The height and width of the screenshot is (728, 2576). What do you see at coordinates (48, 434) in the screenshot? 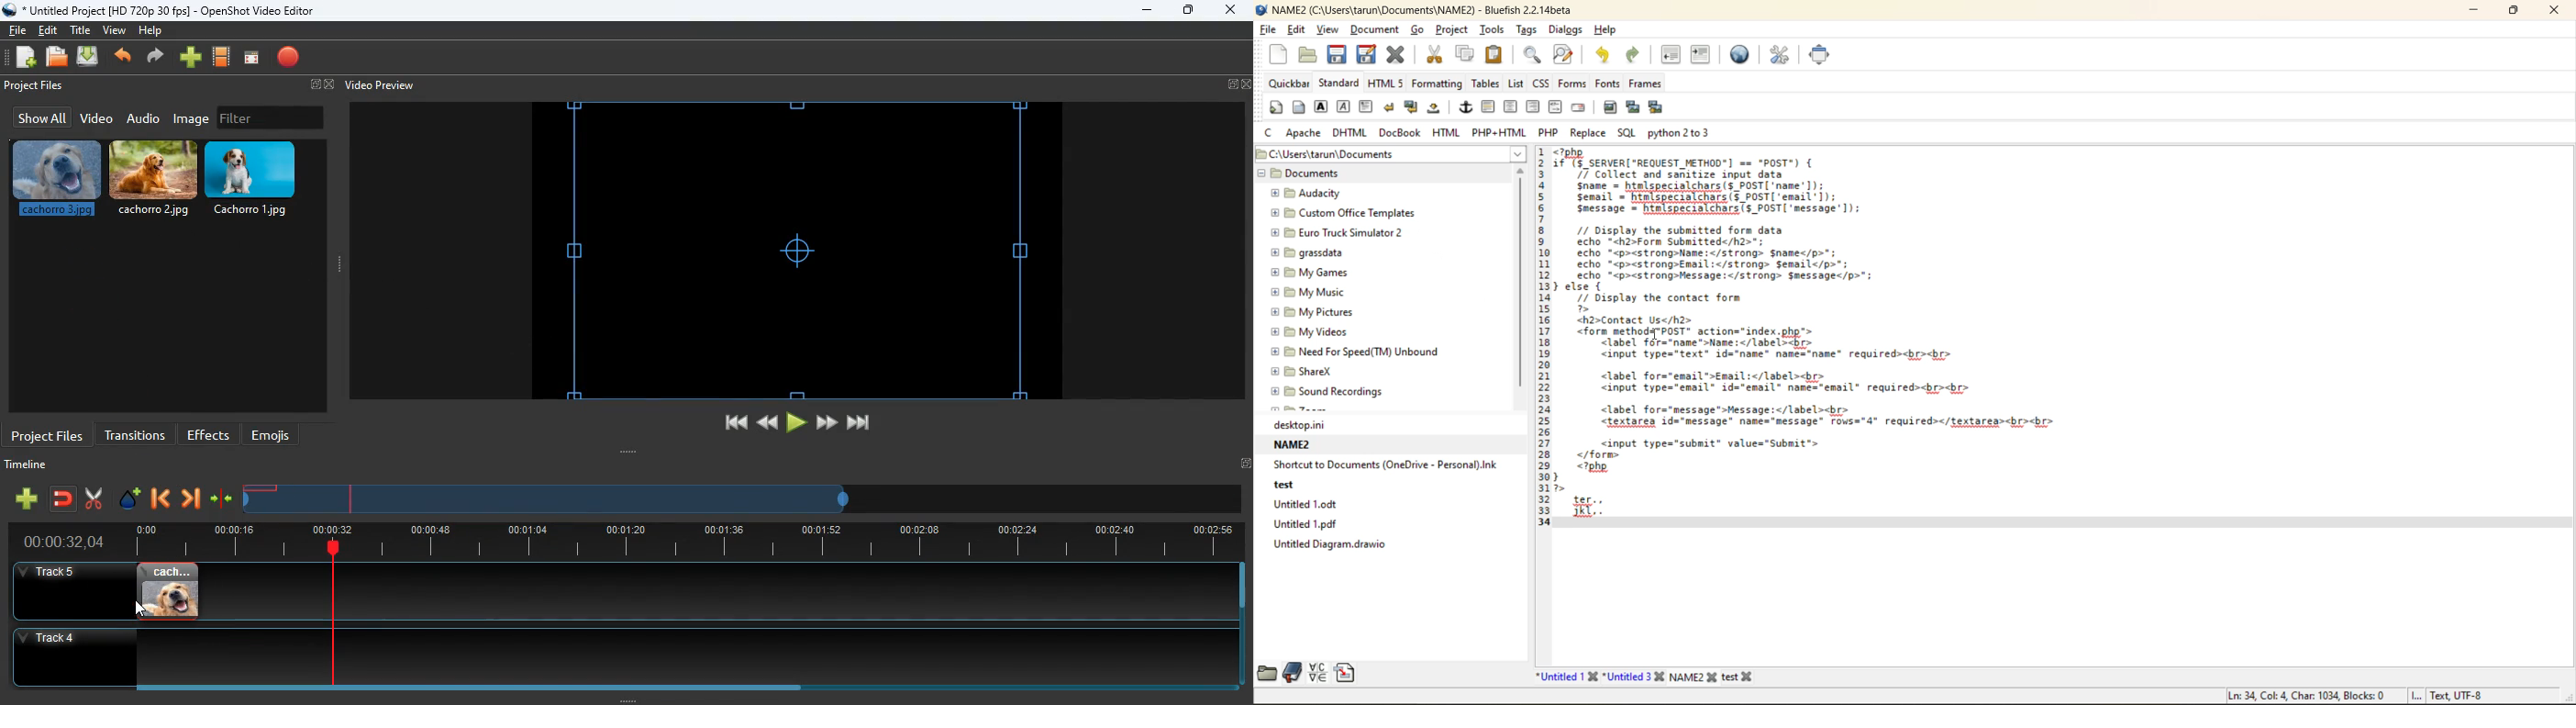
I see `project files` at bounding box center [48, 434].